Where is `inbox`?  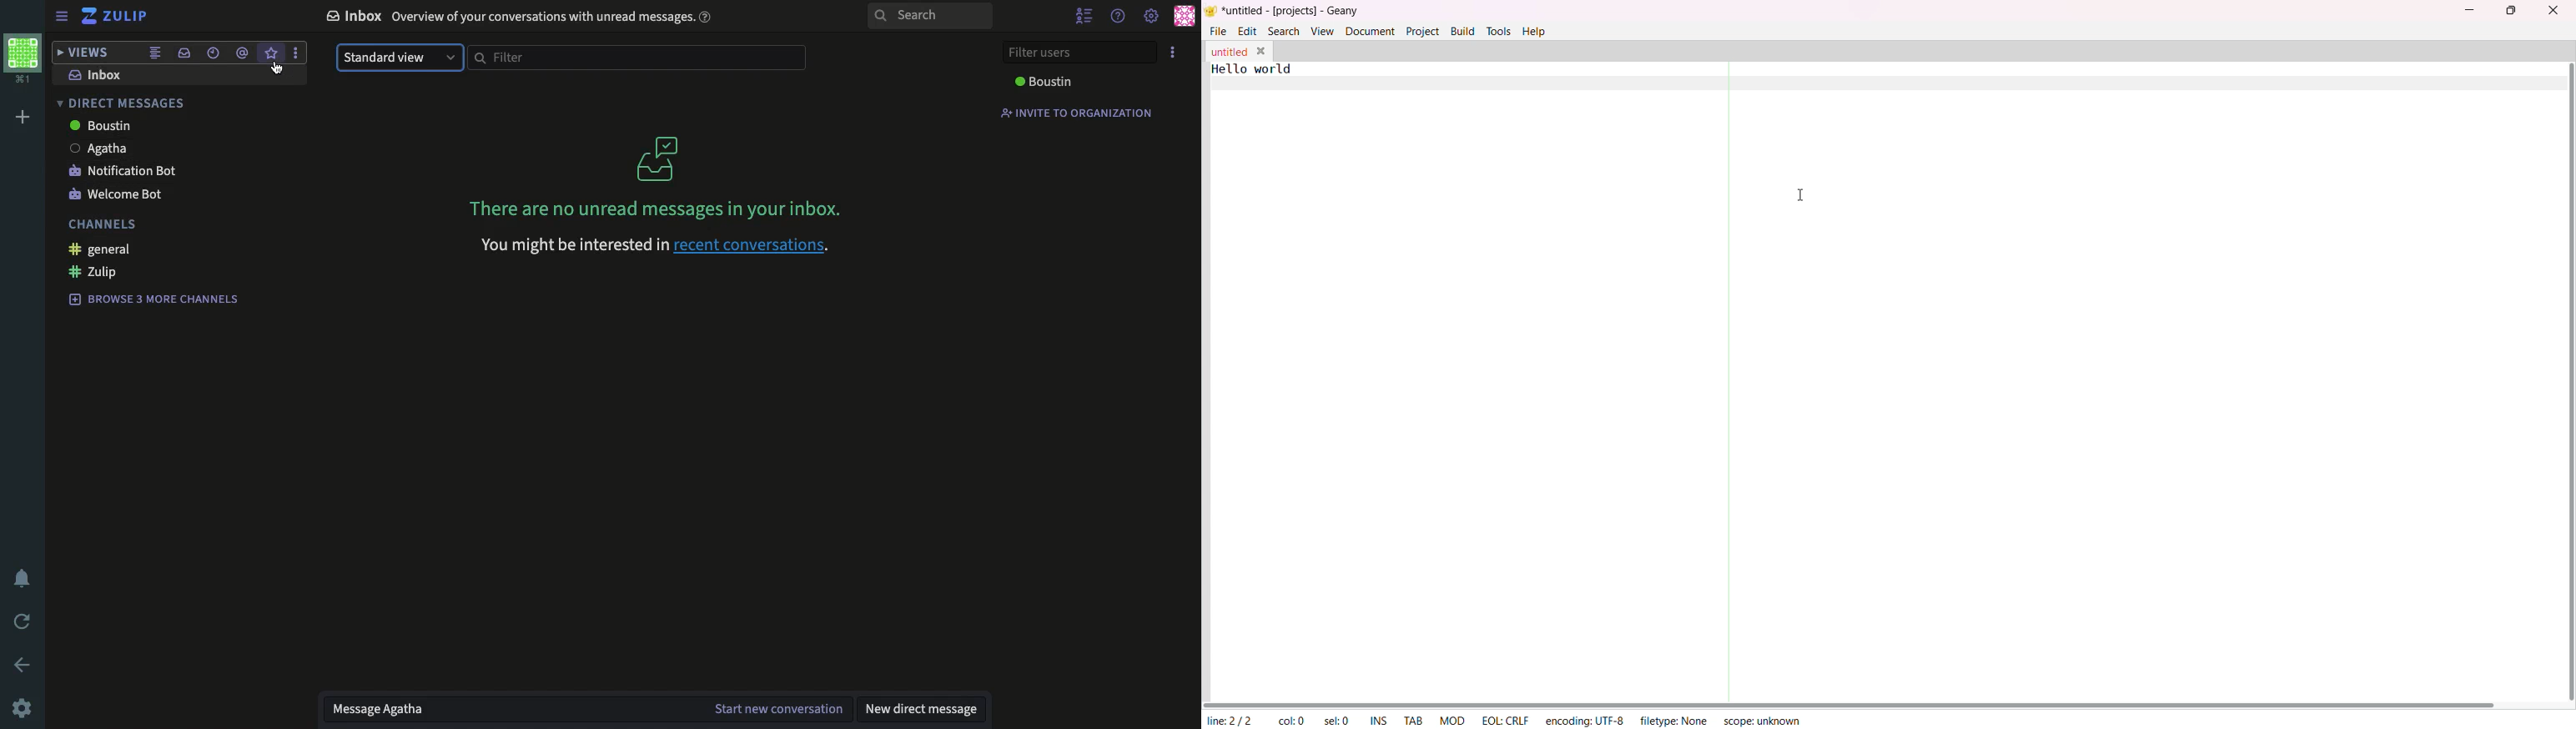
inbox is located at coordinates (98, 76).